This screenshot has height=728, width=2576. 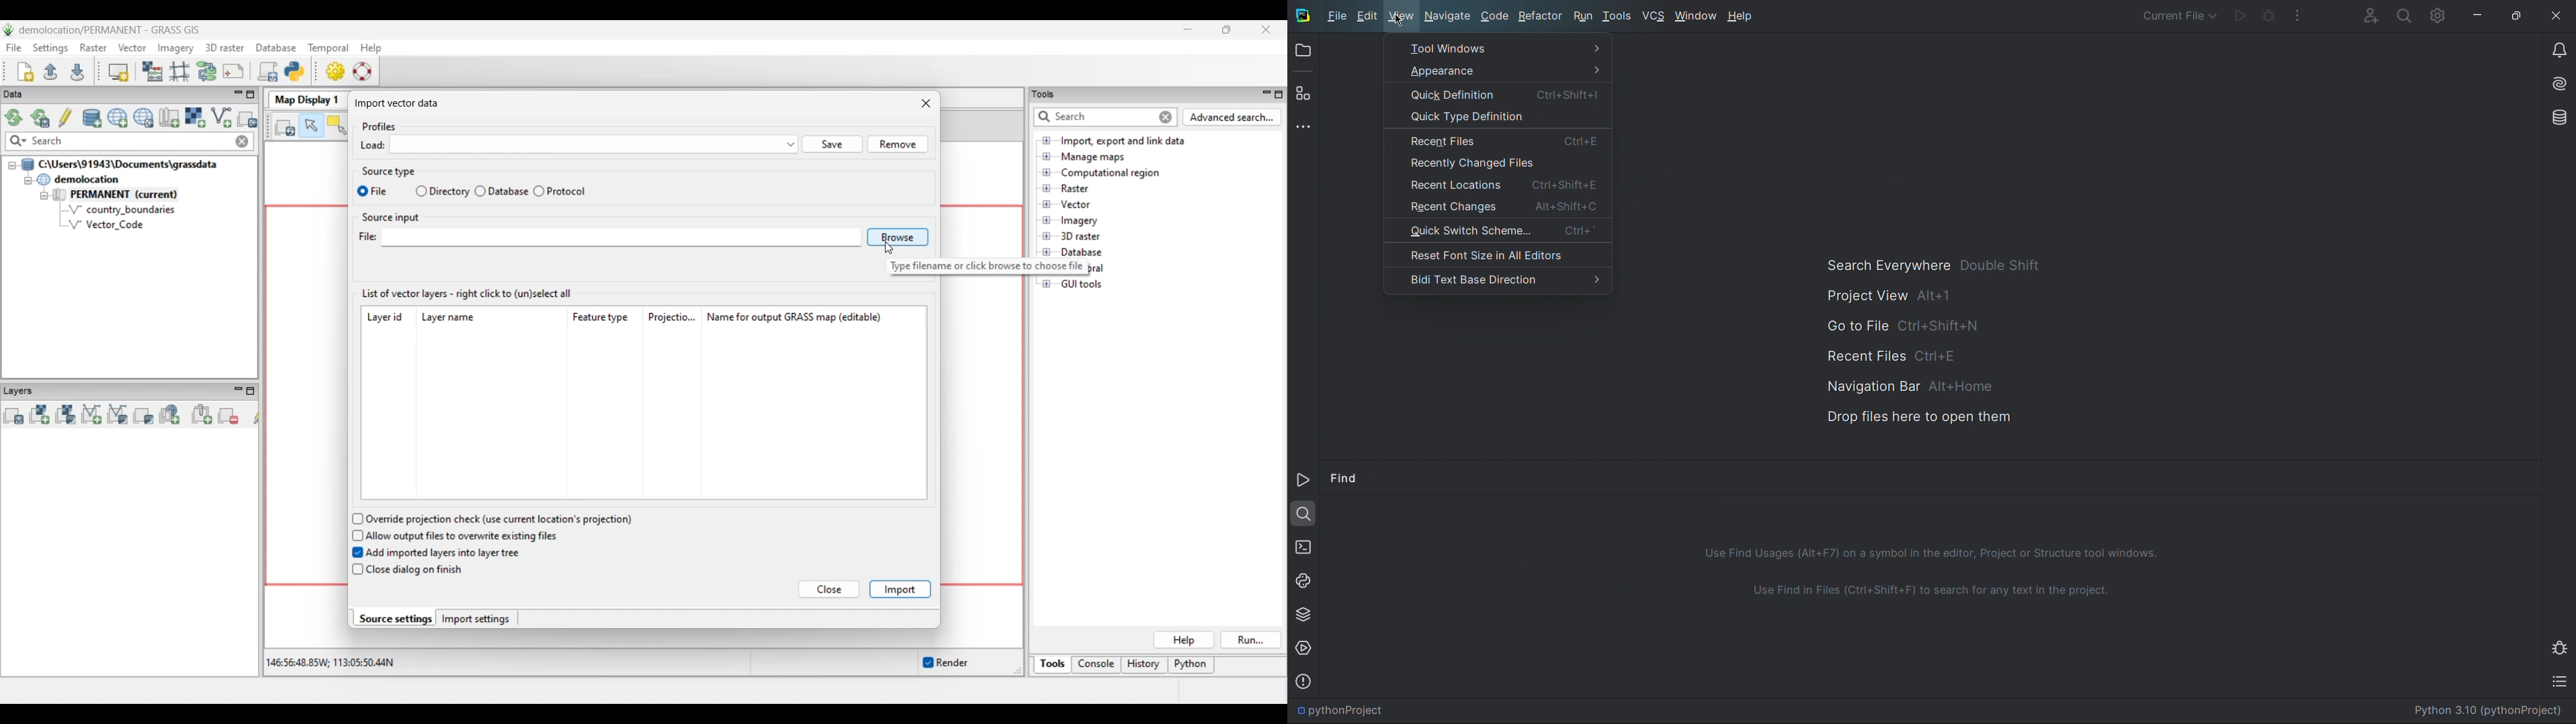 I want to click on Tool Windows, so click(x=1499, y=48).